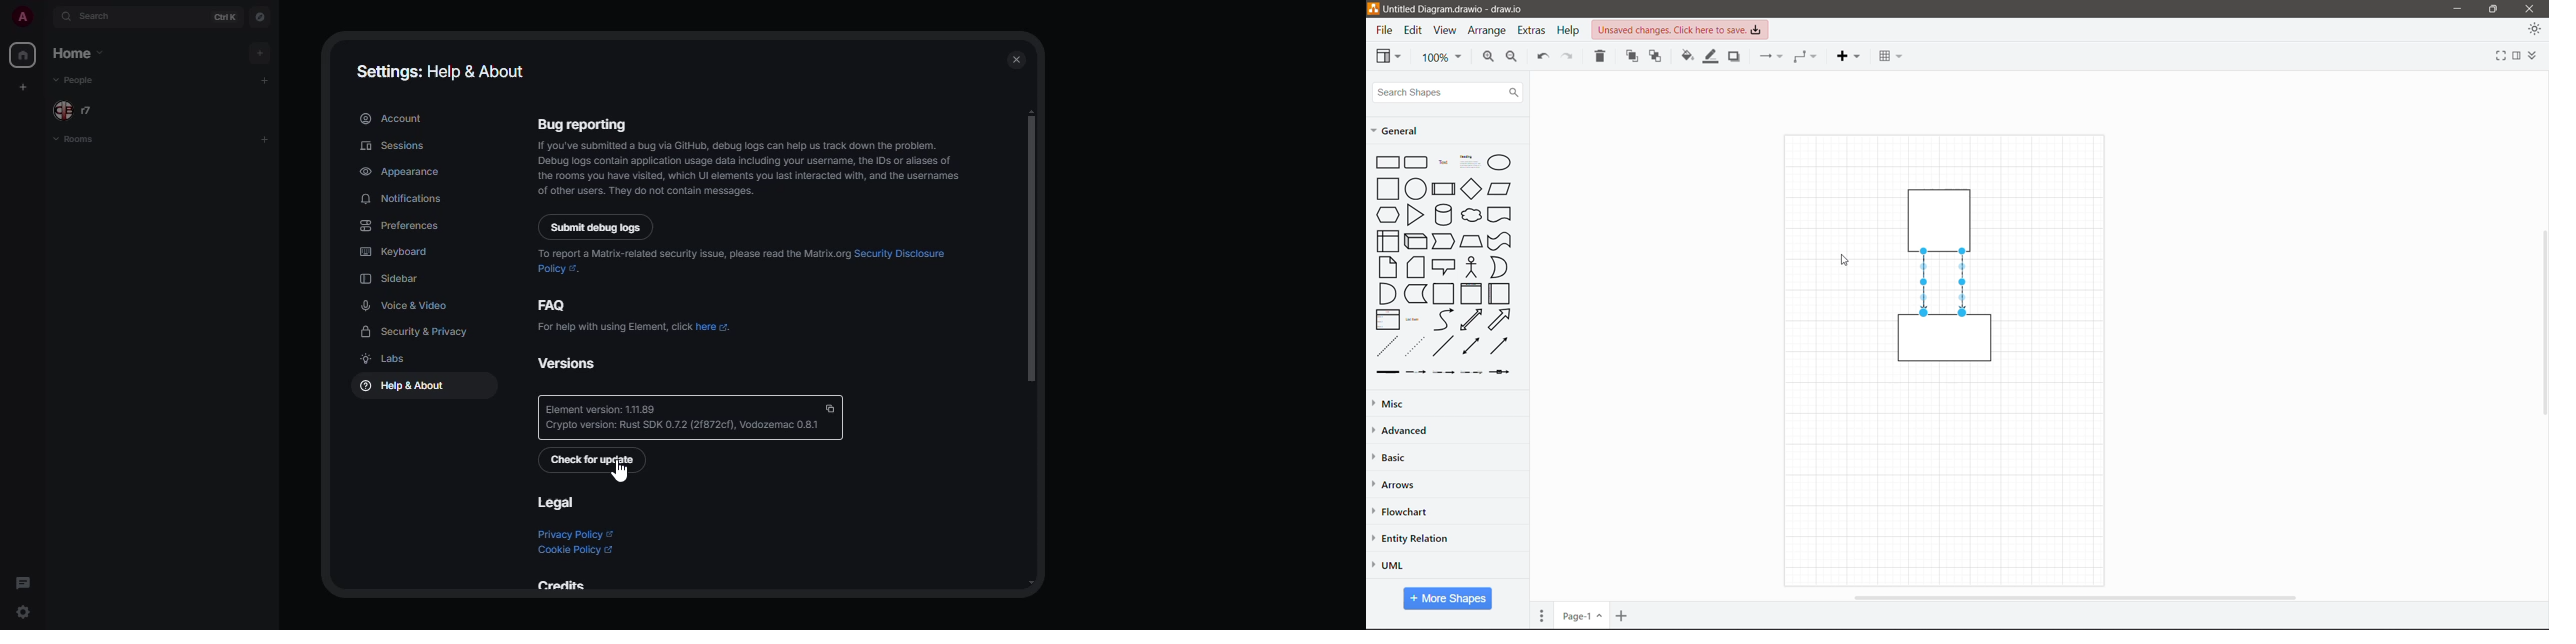  Describe the element at coordinates (1415, 267) in the screenshot. I see `Card` at that location.